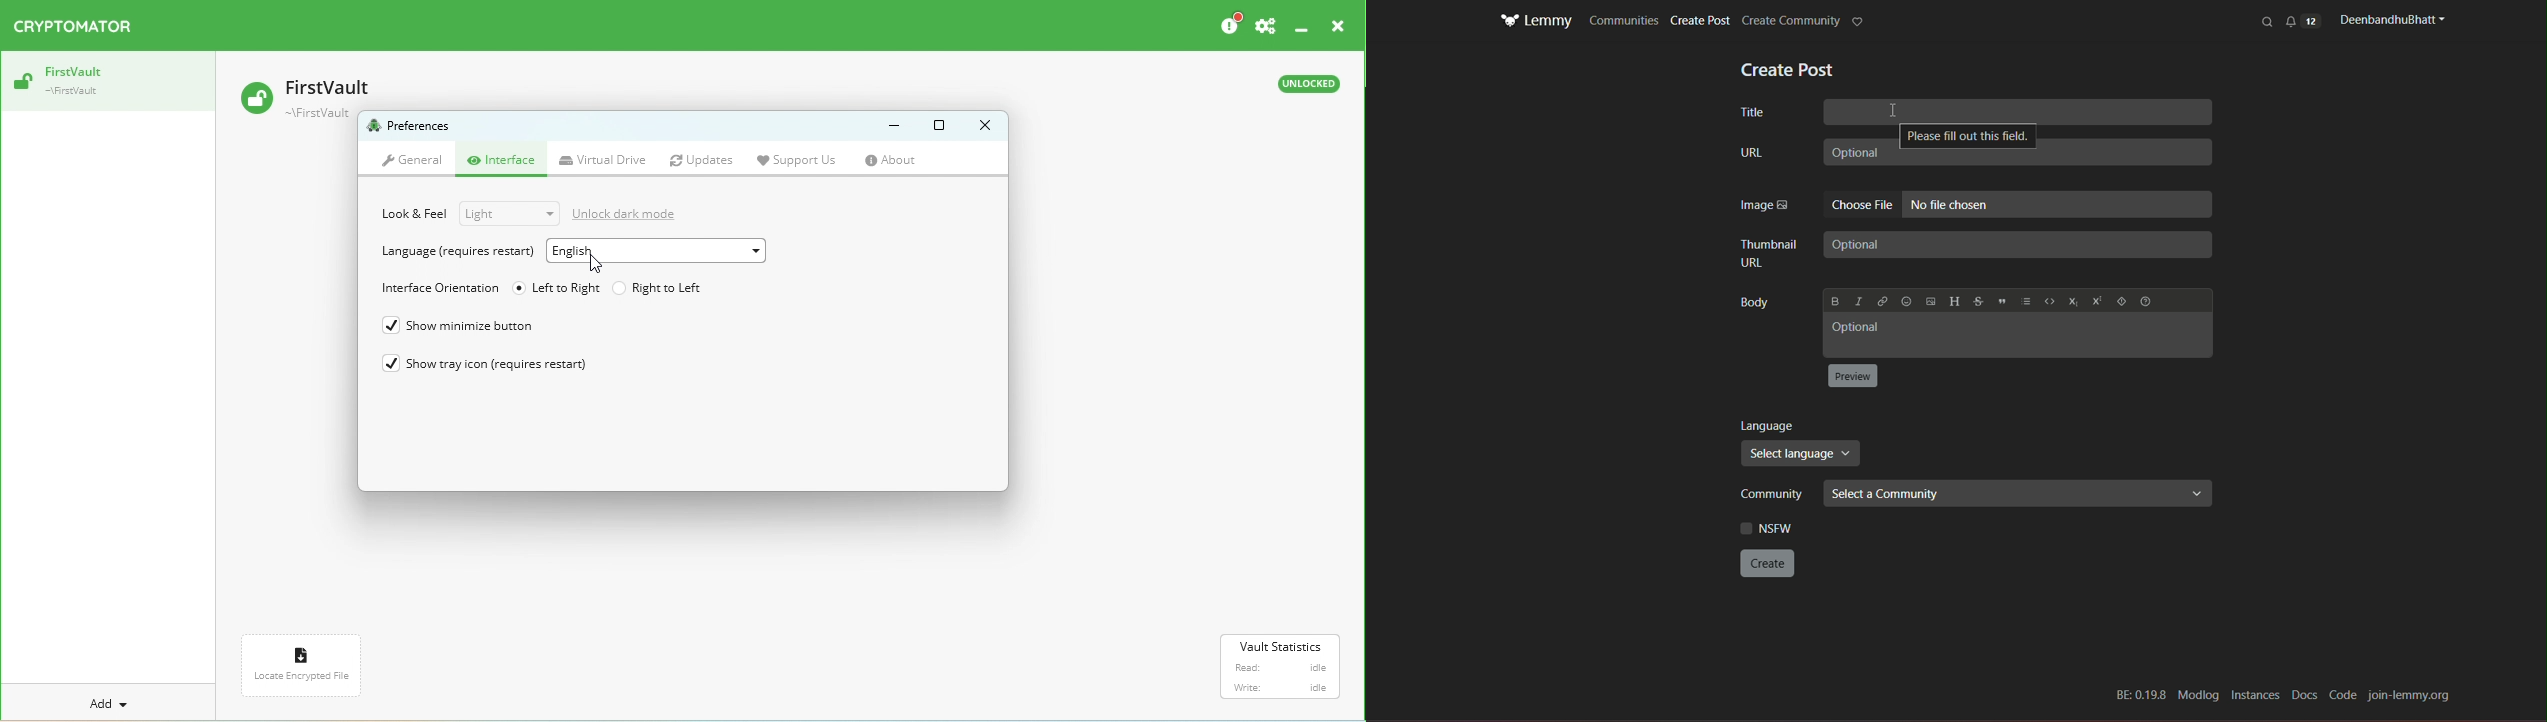 This screenshot has height=728, width=2548. What do you see at coordinates (2058, 204) in the screenshot?
I see `No file chosen` at bounding box center [2058, 204].